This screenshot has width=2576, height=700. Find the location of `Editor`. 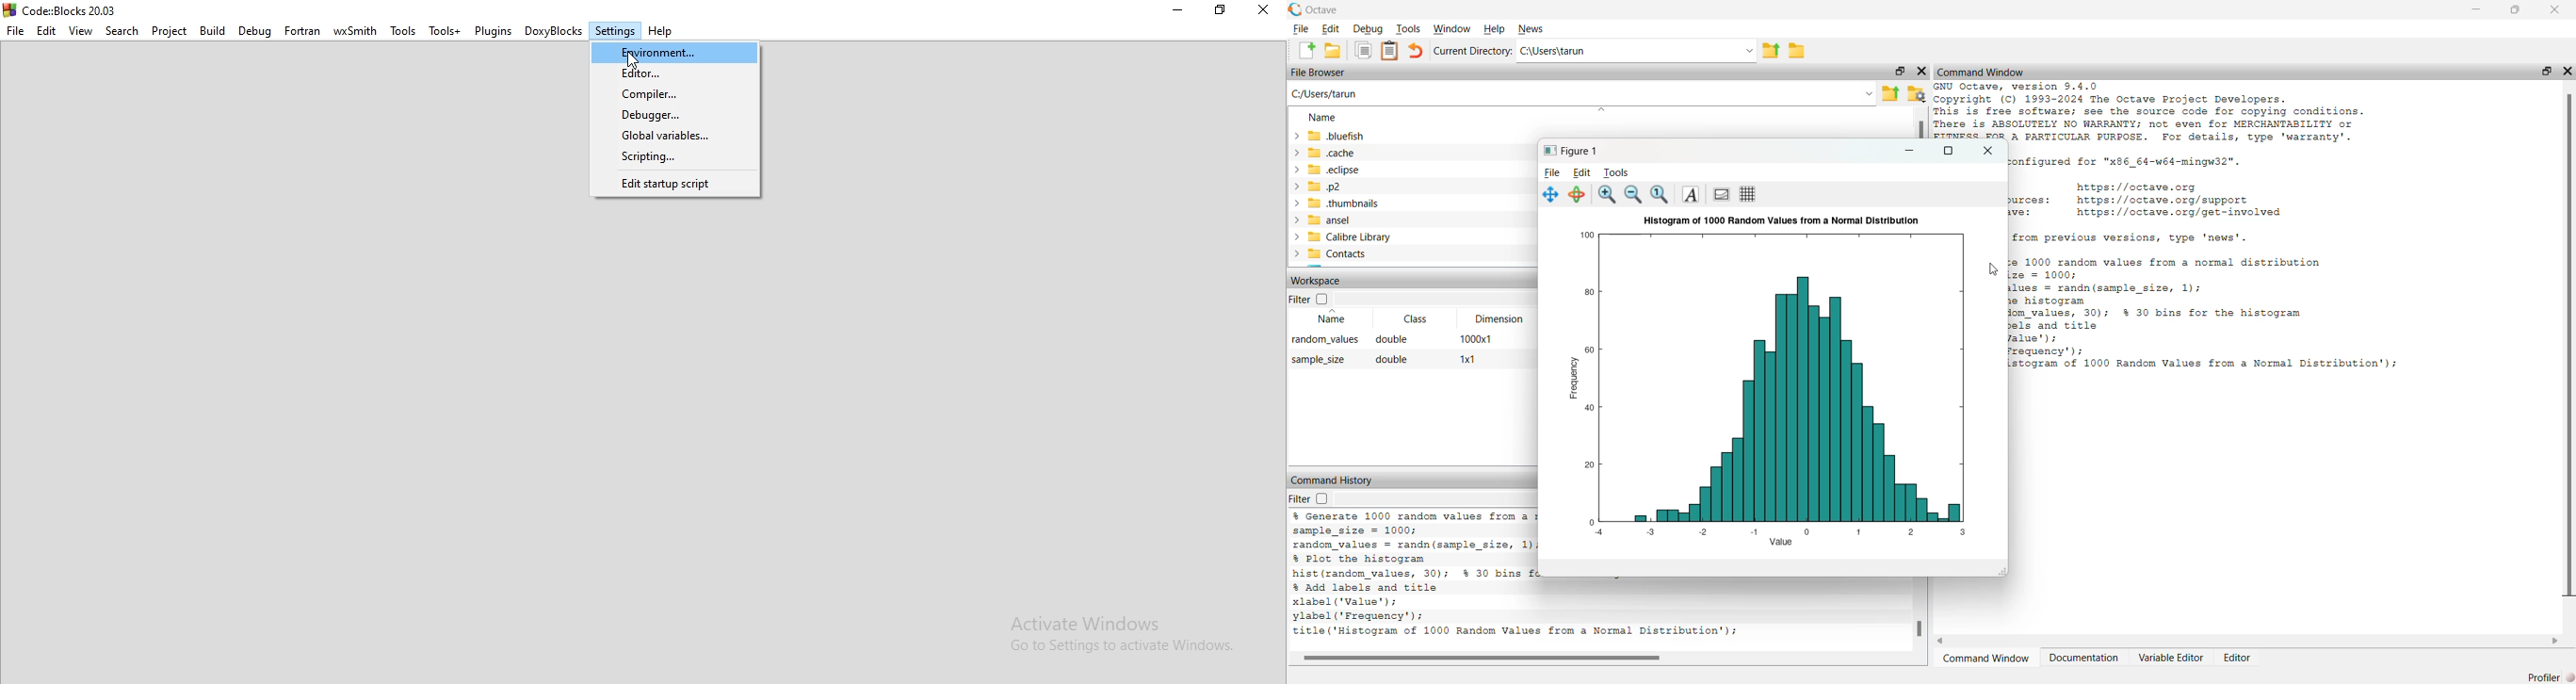

Editor is located at coordinates (2239, 657).